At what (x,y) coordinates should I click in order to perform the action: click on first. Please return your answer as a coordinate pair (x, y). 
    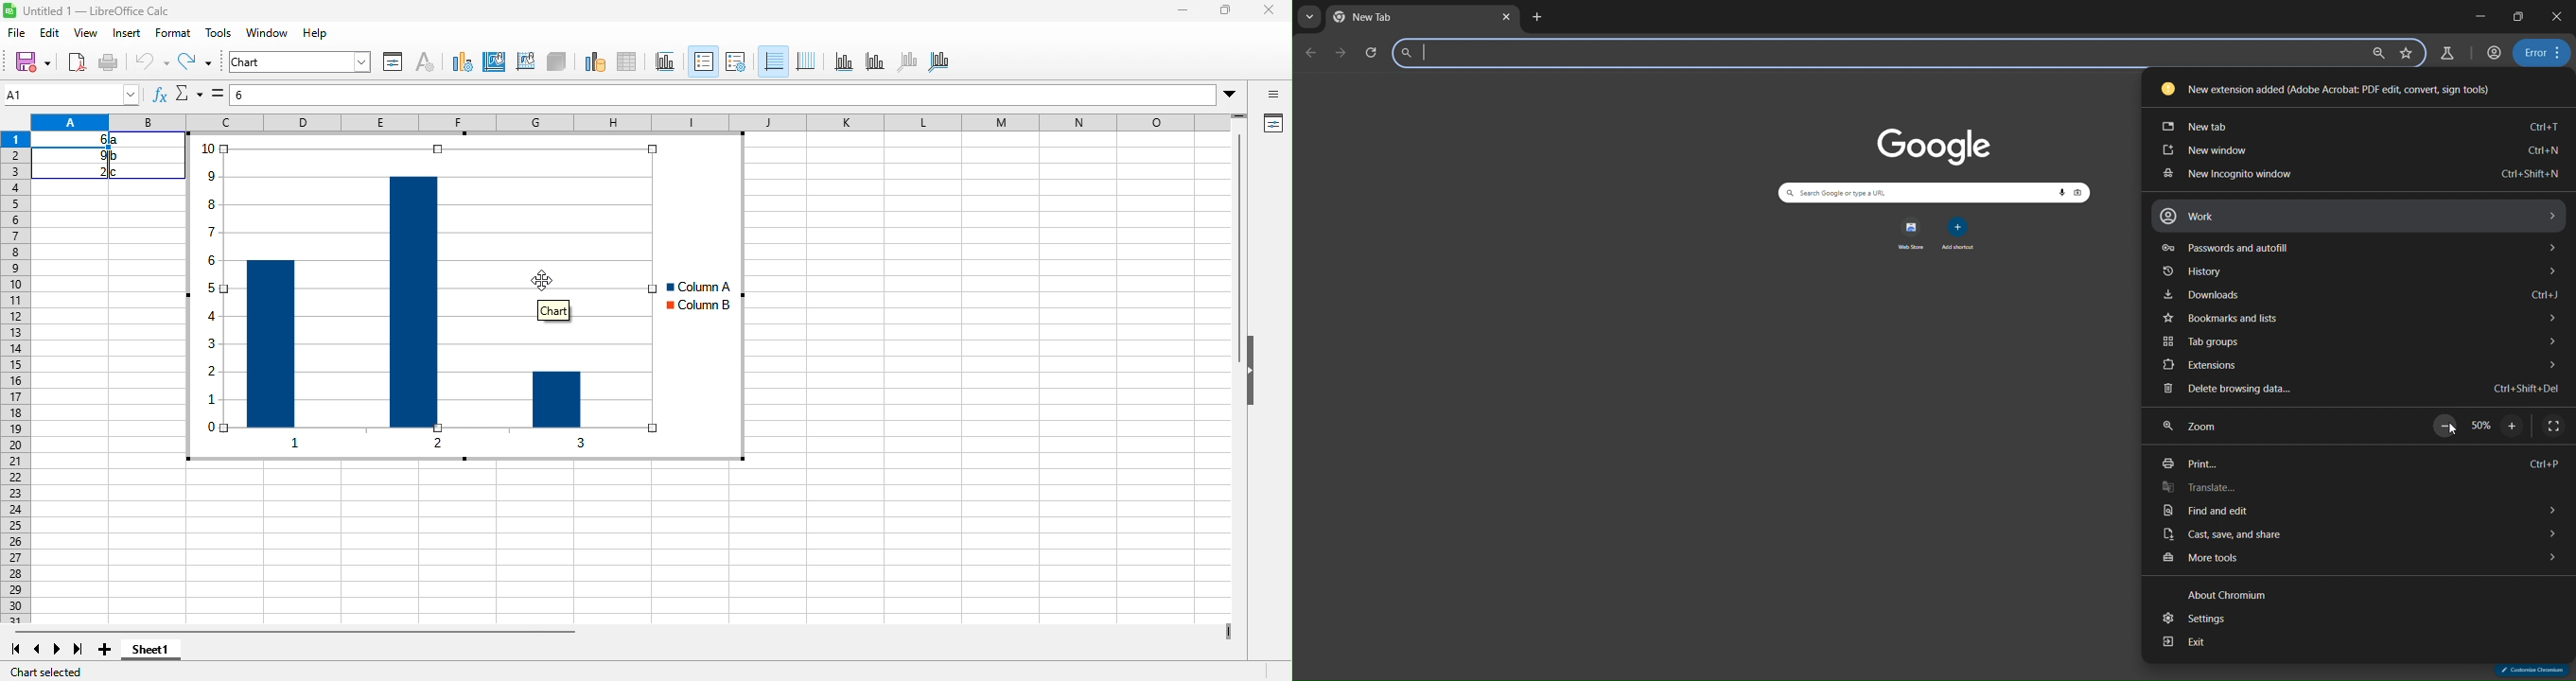
    Looking at the image, I should click on (20, 651).